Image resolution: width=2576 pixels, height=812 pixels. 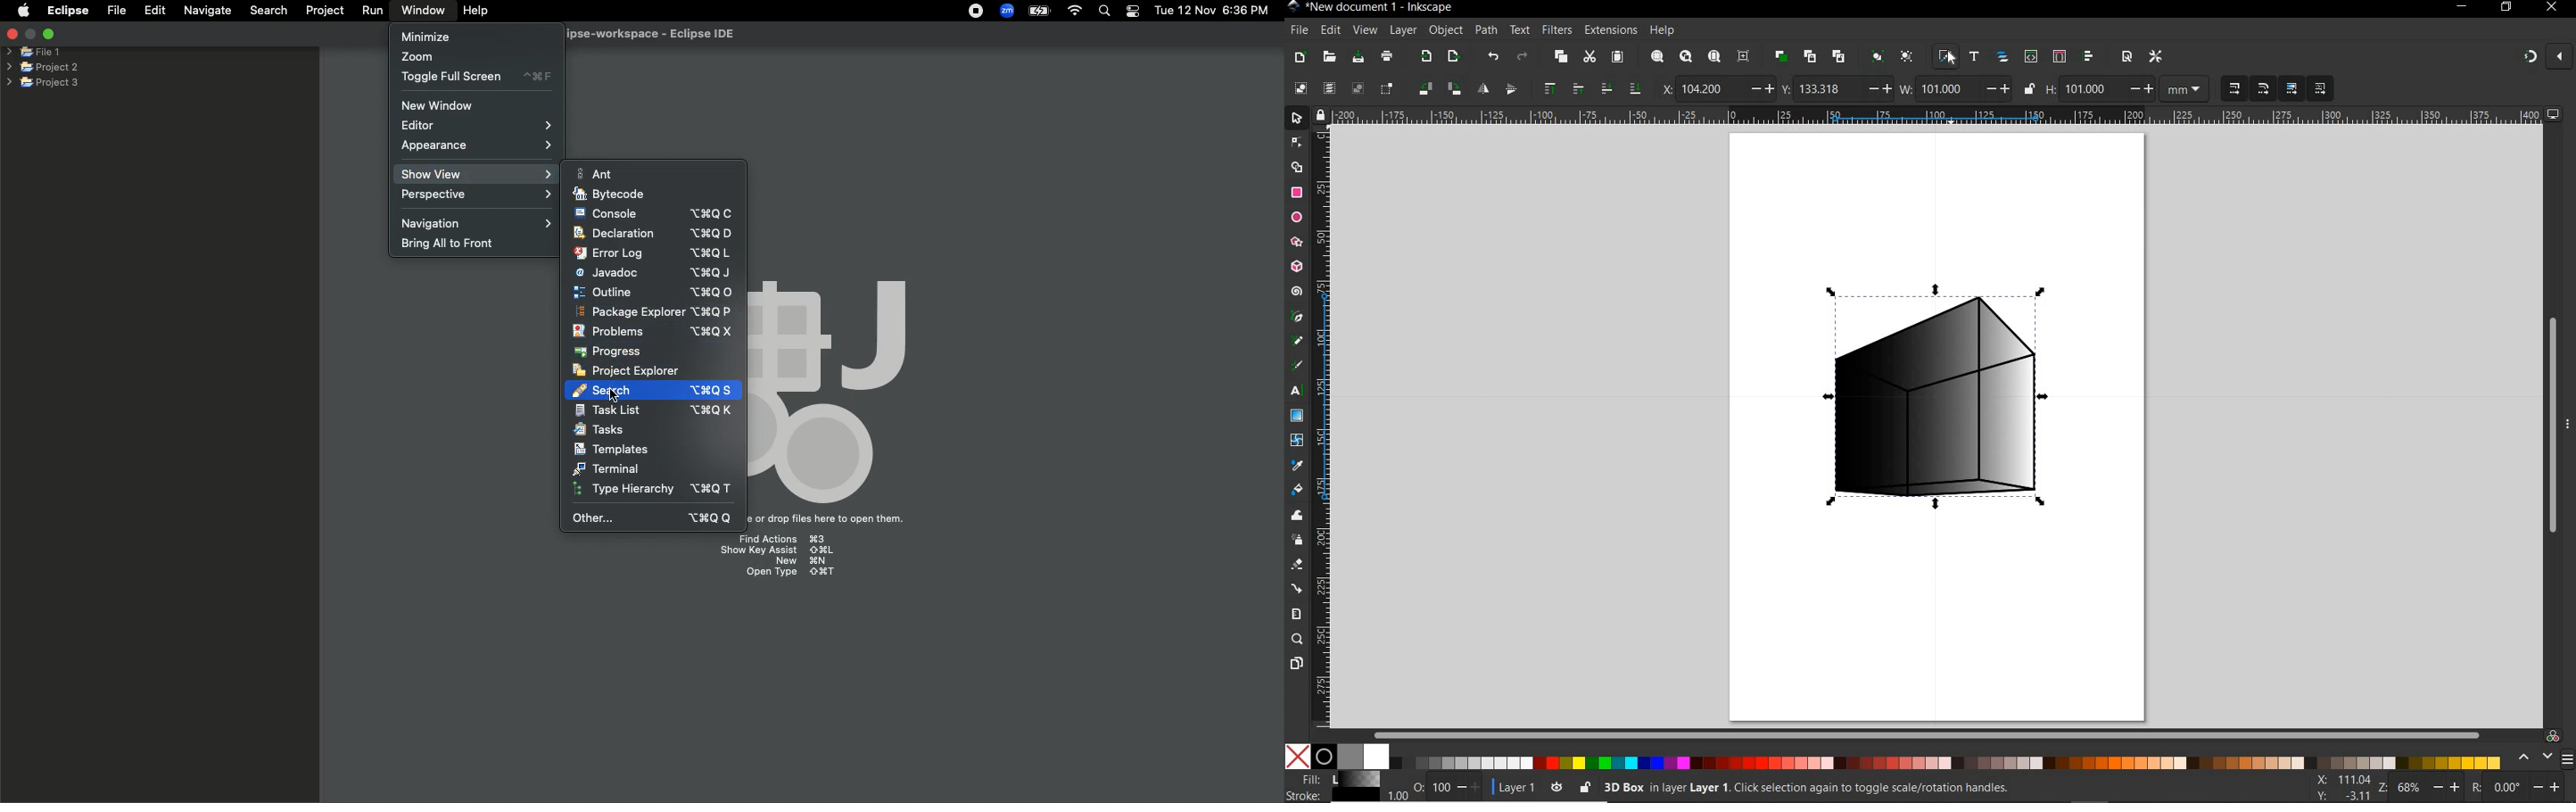 What do you see at coordinates (1561, 58) in the screenshot?
I see `COPY` at bounding box center [1561, 58].